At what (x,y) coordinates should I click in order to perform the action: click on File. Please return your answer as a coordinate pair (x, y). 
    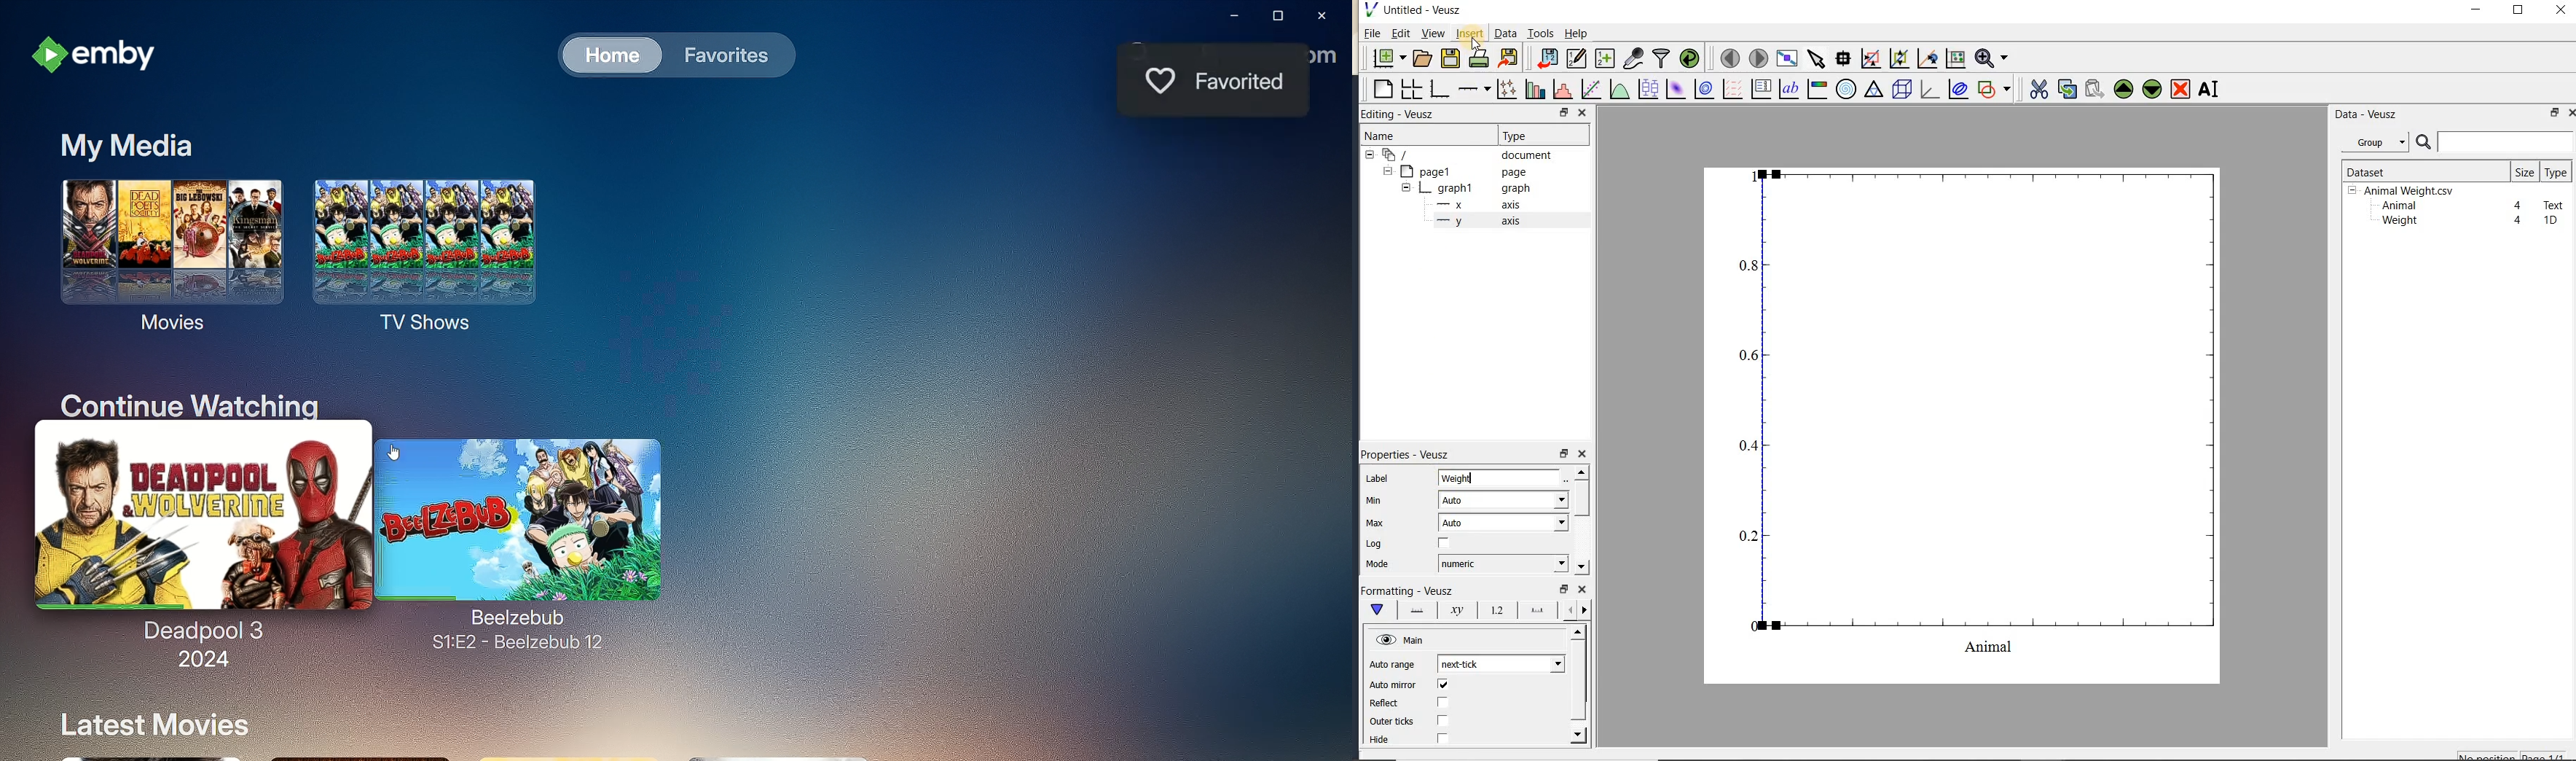
    Looking at the image, I should click on (1373, 34).